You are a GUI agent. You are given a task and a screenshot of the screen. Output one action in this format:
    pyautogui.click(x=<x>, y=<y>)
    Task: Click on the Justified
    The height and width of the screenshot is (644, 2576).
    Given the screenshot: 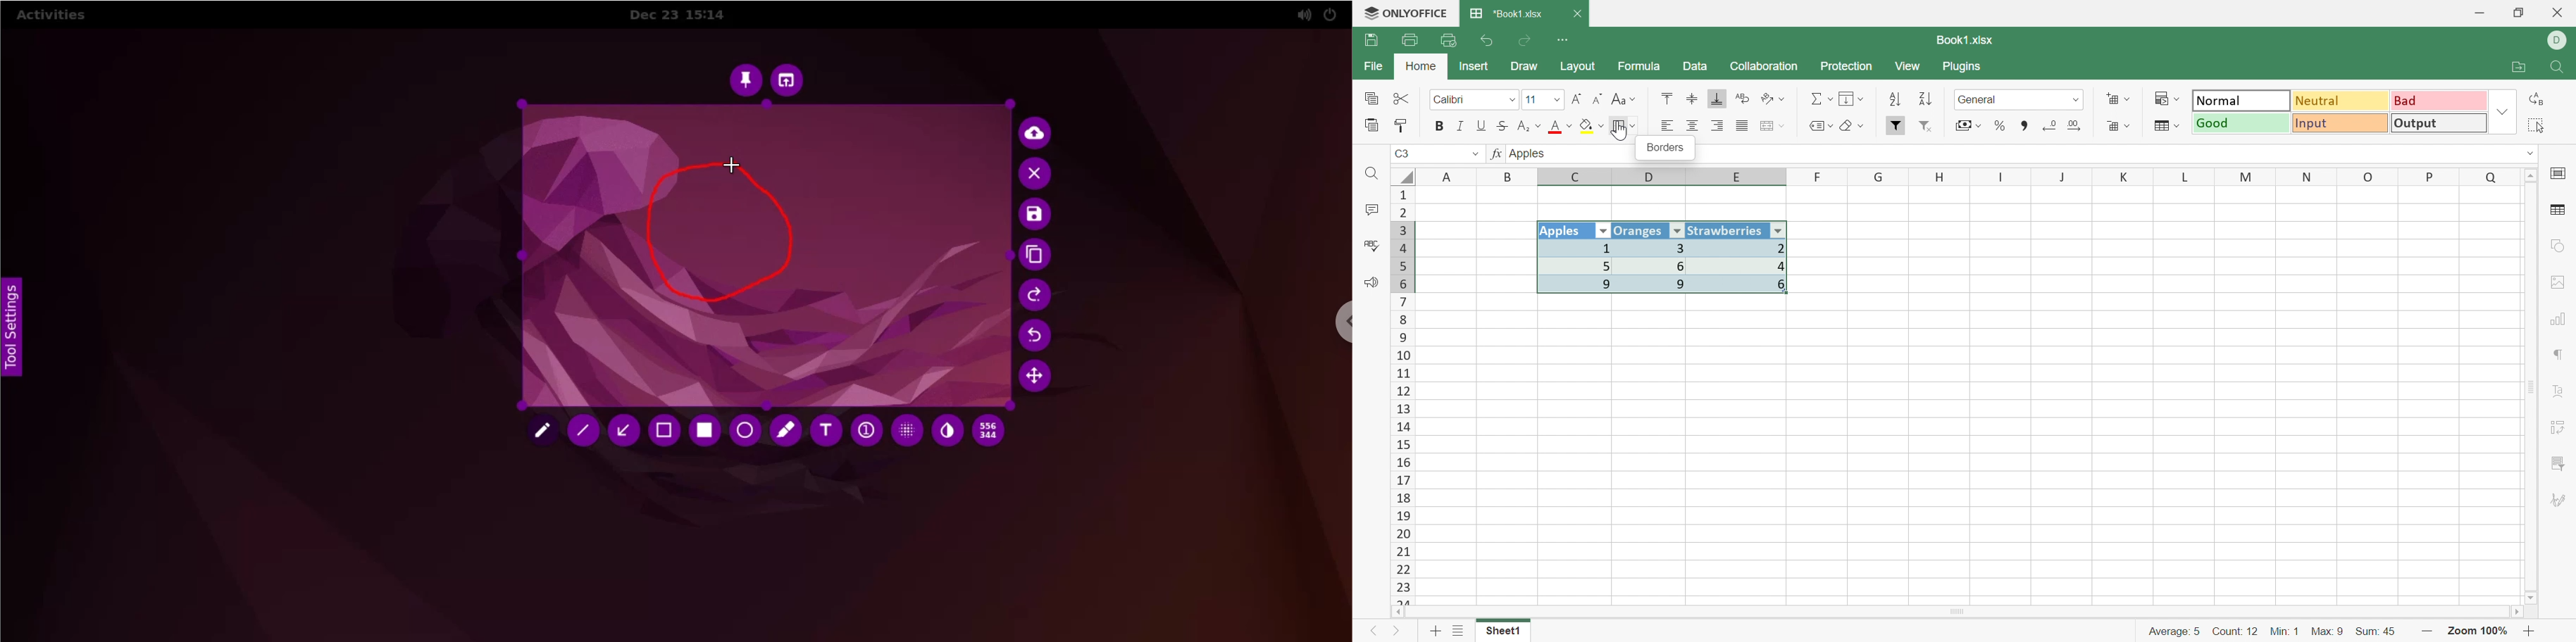 What is the action you would take?
    pyautogui.click(x=1741, y=126)
    